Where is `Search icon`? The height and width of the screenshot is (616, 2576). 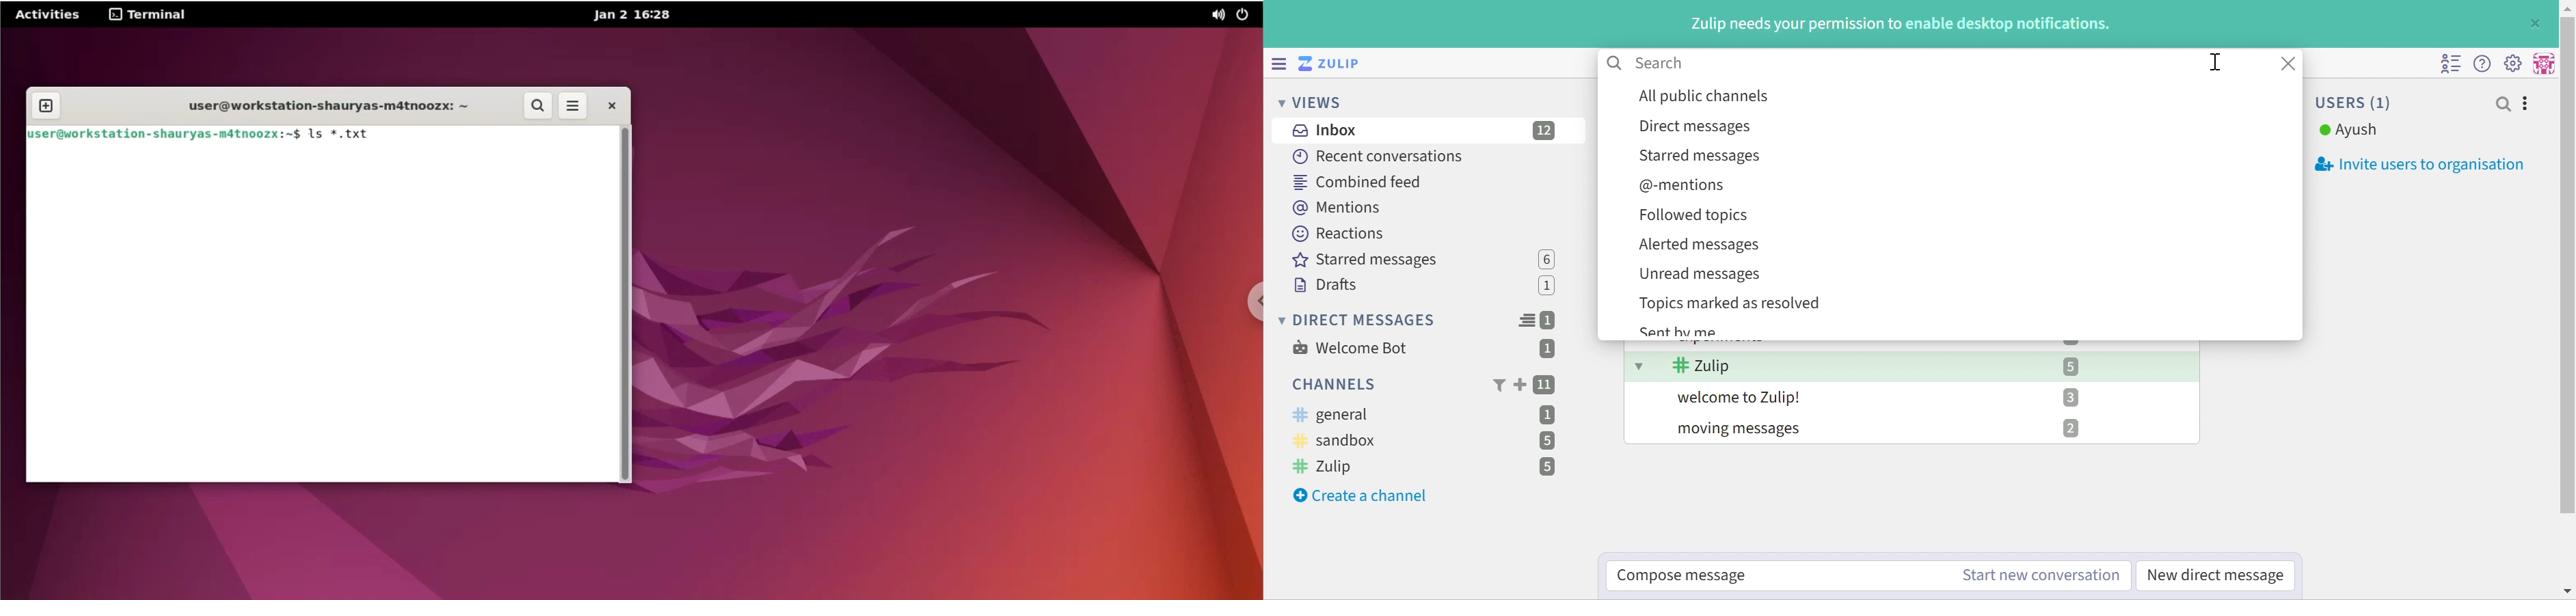
Search icon is located at coordinates (1615, 64).